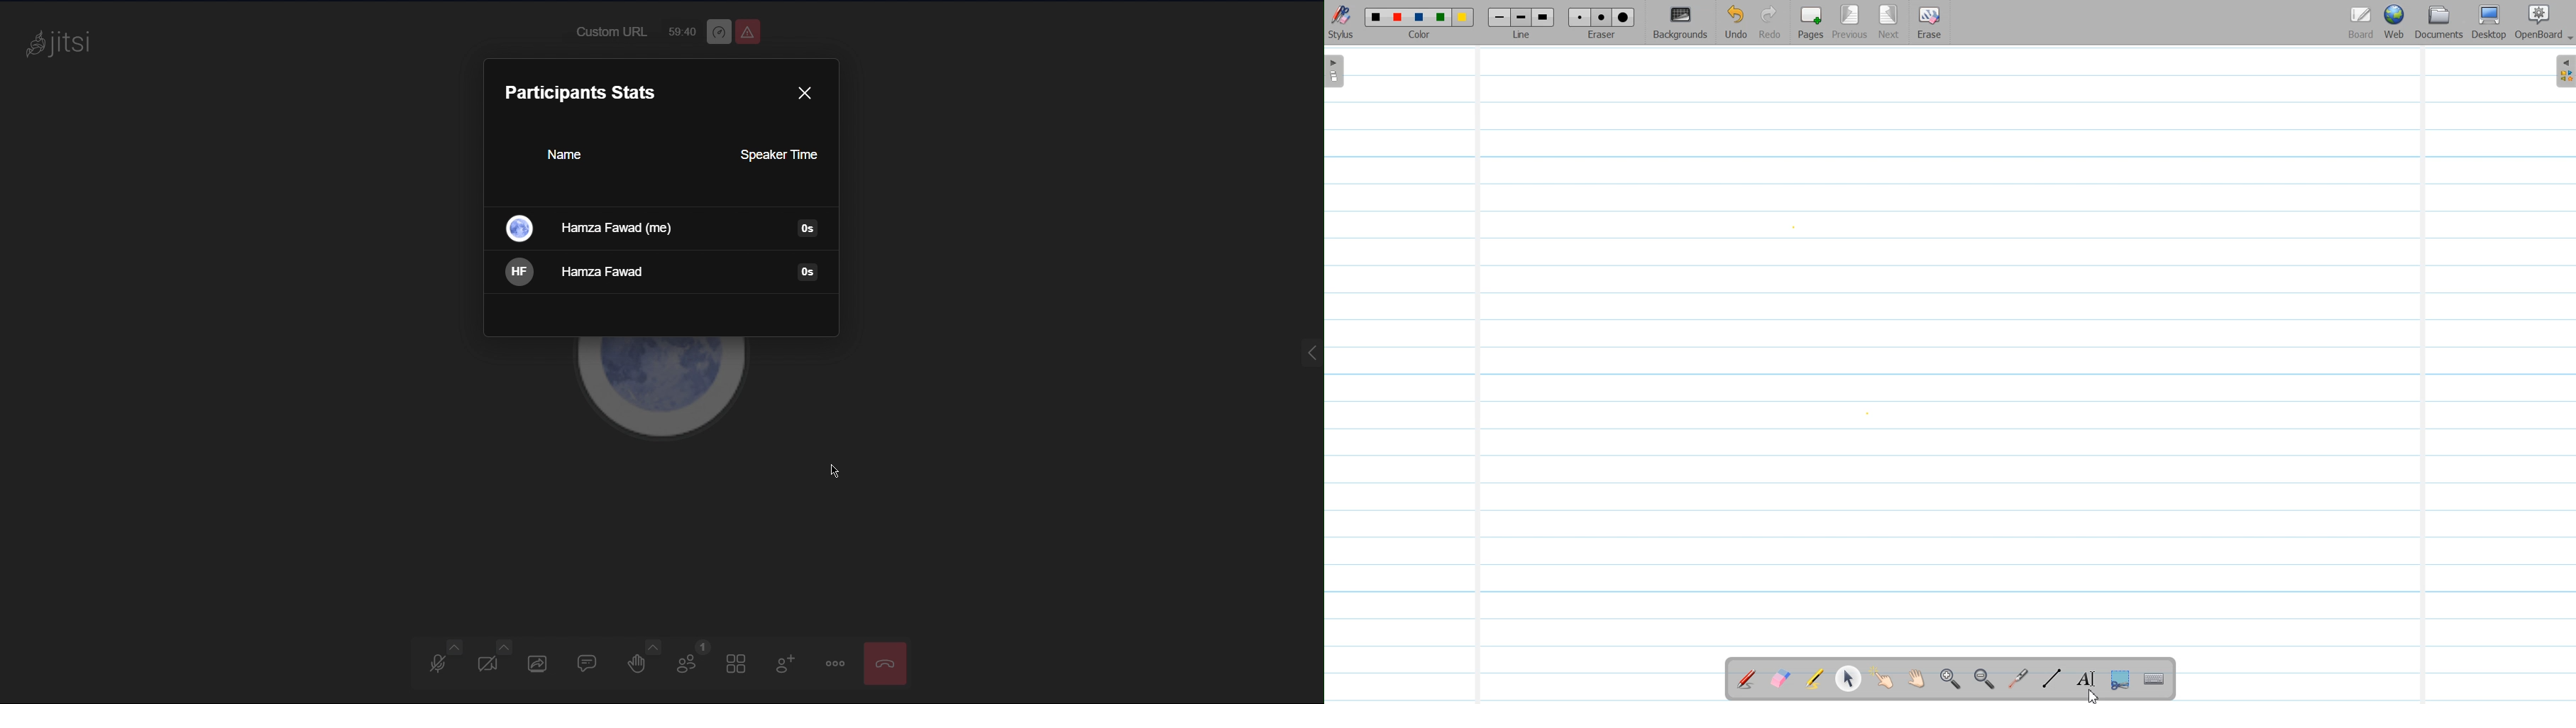 This screenshot has width=2576, height=728. I want to click on Chat, so click(592, 664).